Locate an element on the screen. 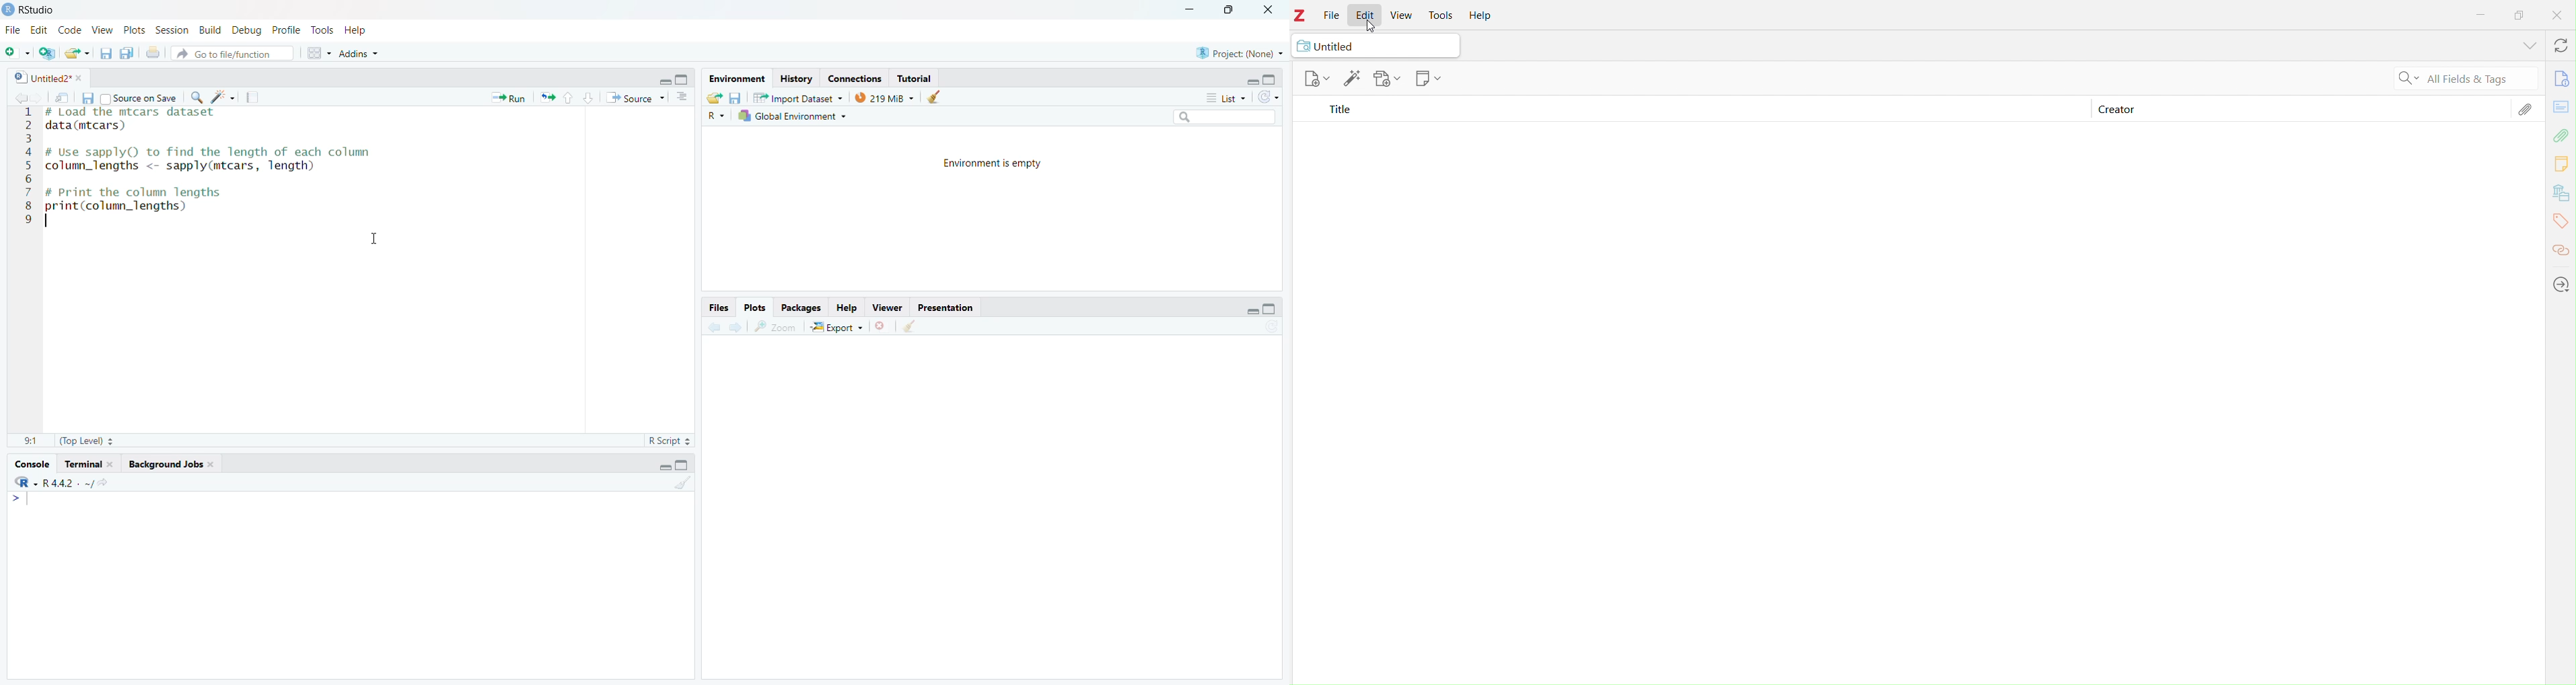 The width and height of the screenshot is (2576, 700). Go to file/function is located at coordinates (232, 53).